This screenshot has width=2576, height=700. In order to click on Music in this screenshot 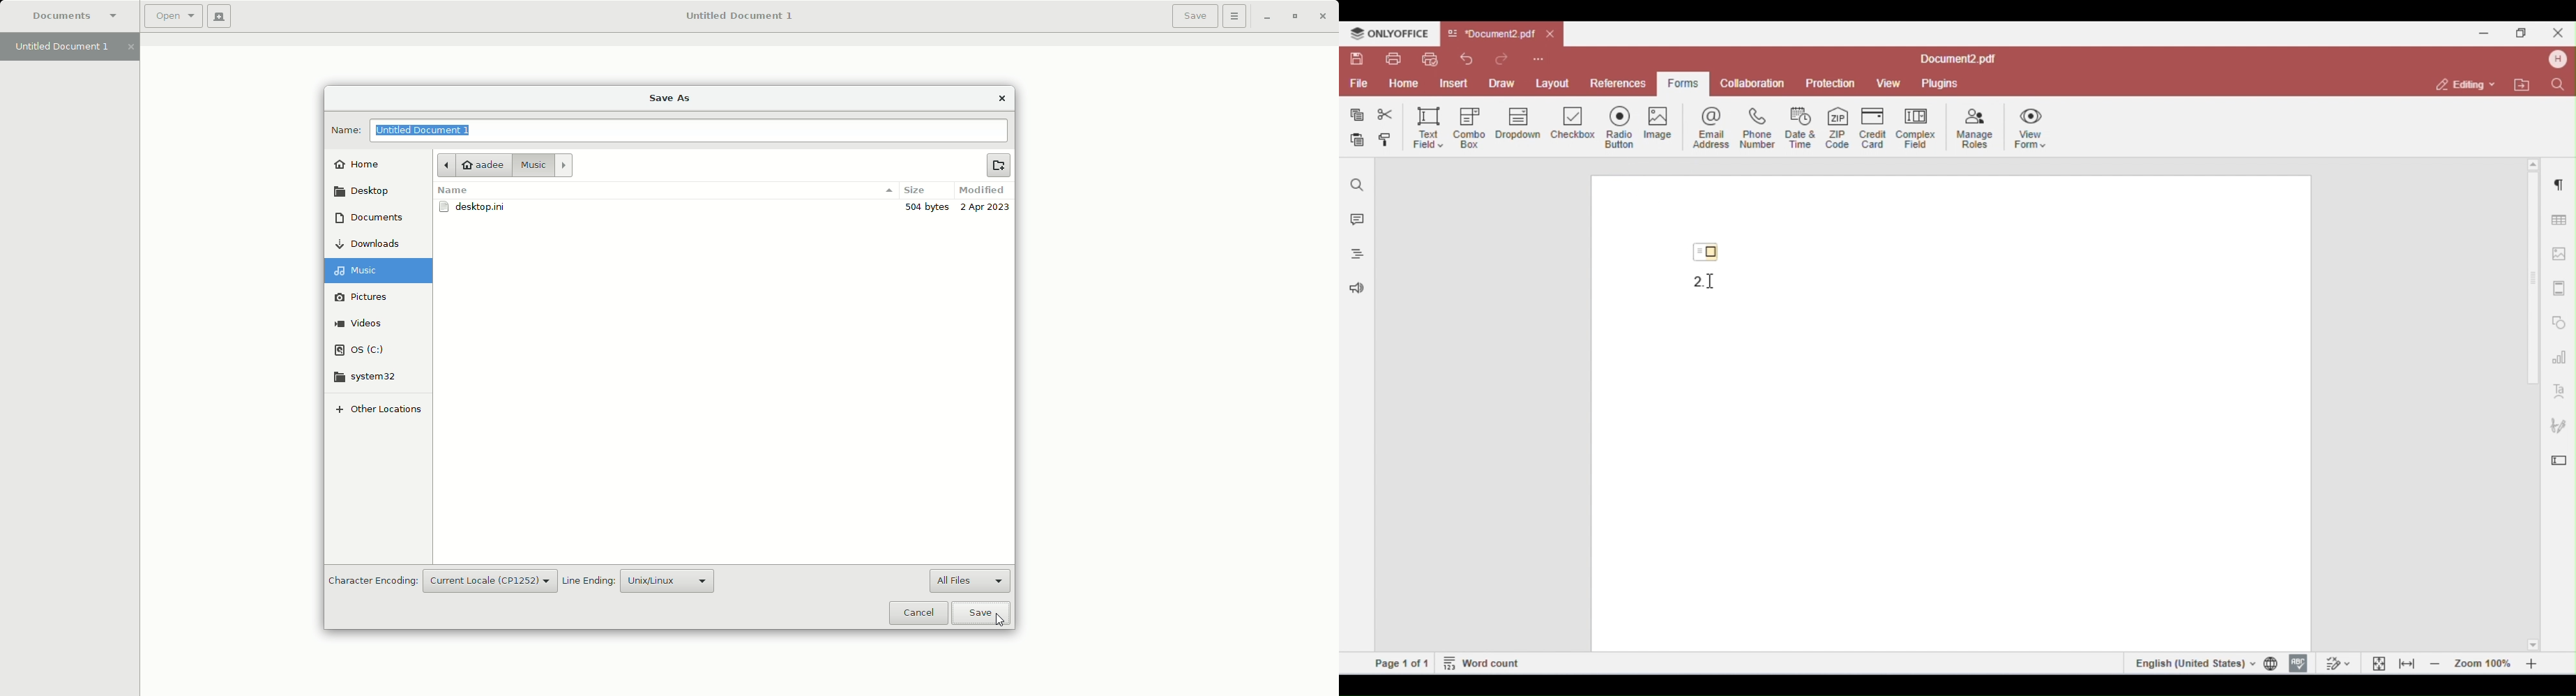, I will do `click(378, 272)`.